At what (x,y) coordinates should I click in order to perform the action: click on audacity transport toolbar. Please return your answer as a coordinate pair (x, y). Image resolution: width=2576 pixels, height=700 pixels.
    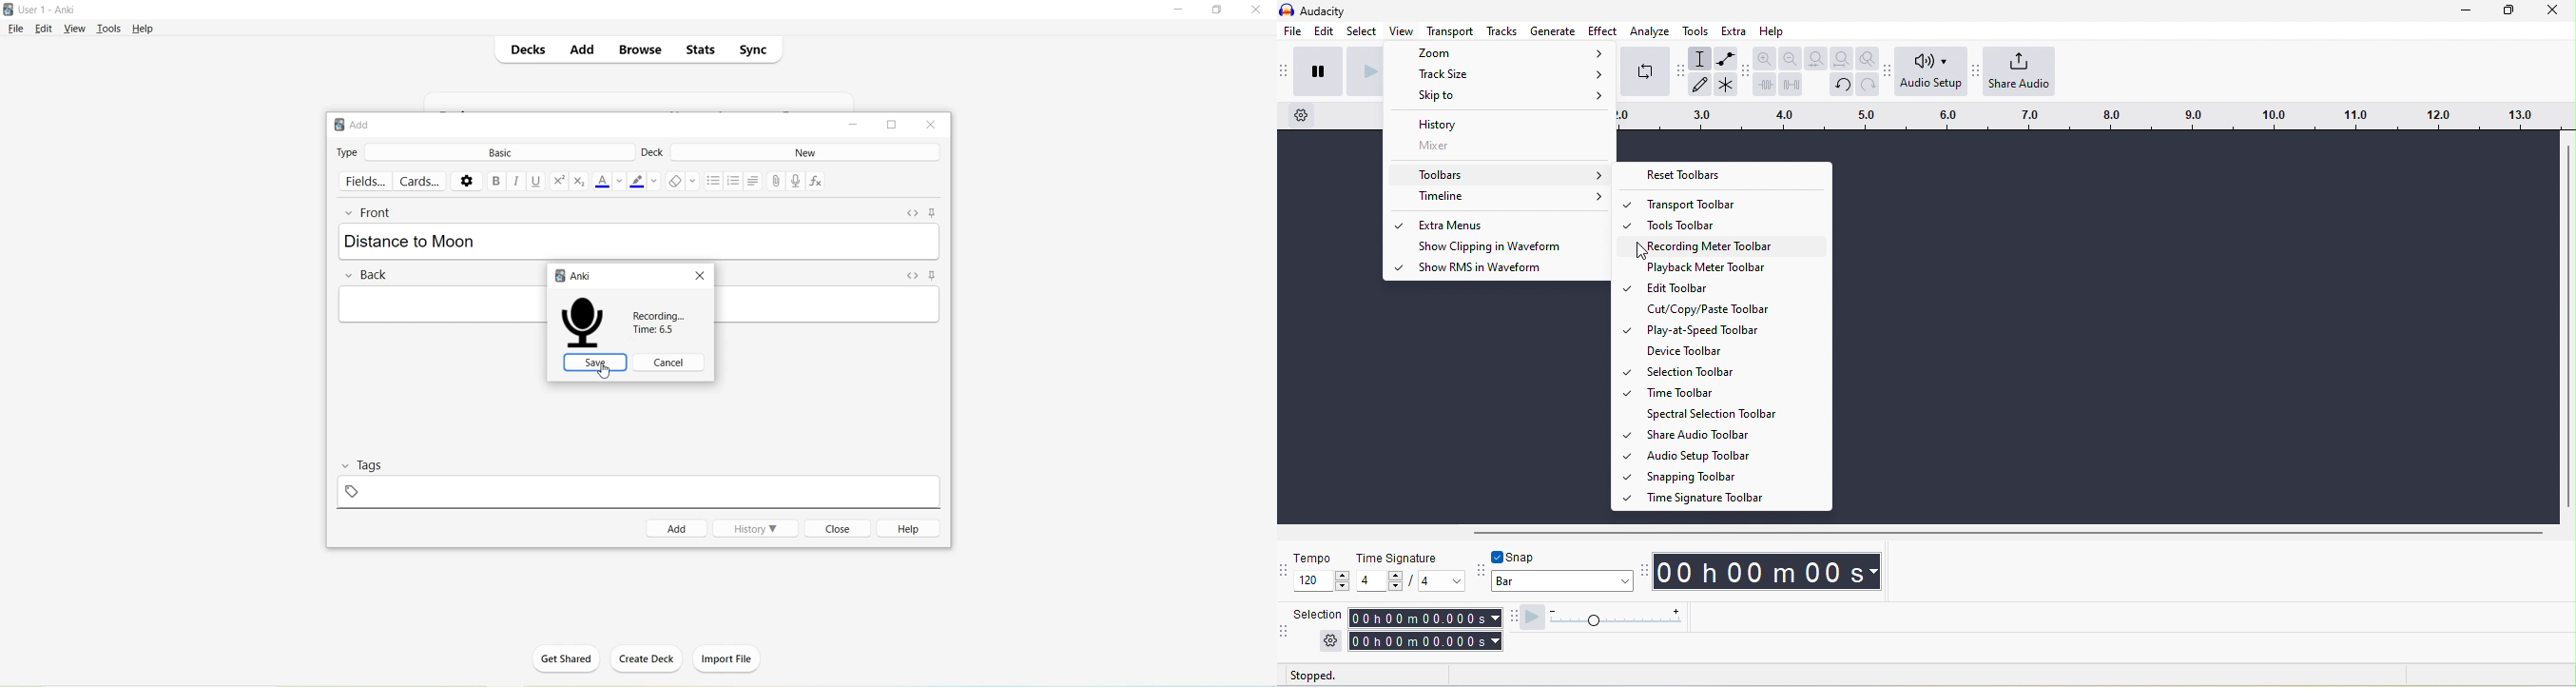
    Looking at the image, I should click on (1286, 72).